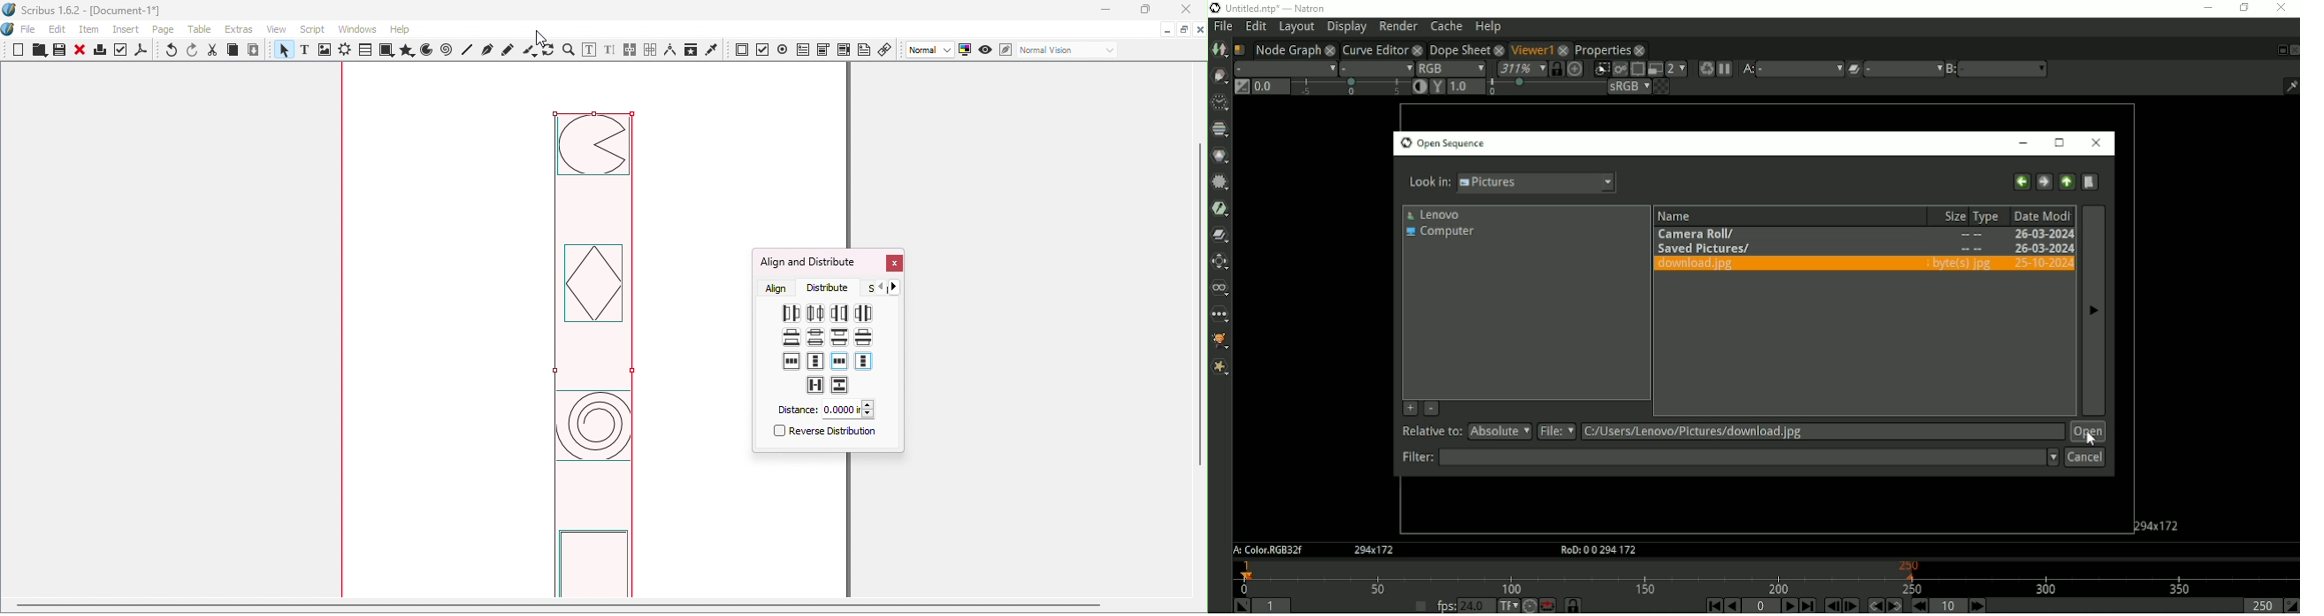  I want to click on Table, so click(365, 50).